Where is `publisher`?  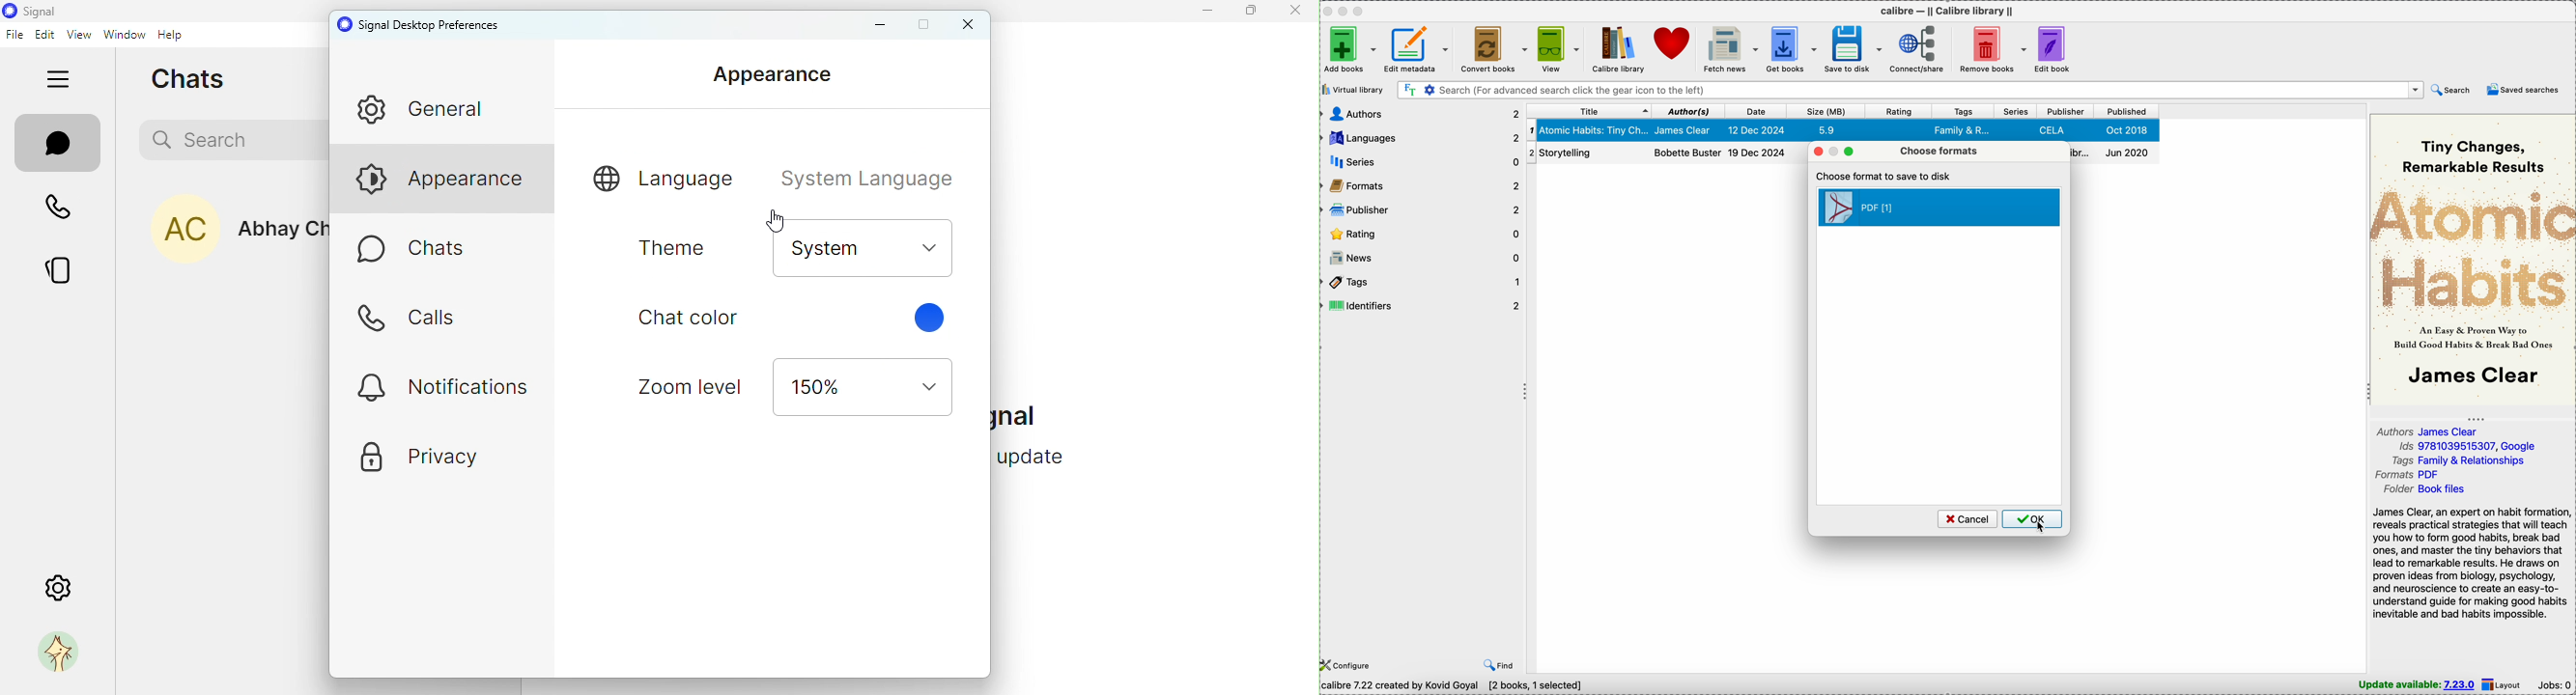
publisher is located at coordinates (2065, 111).